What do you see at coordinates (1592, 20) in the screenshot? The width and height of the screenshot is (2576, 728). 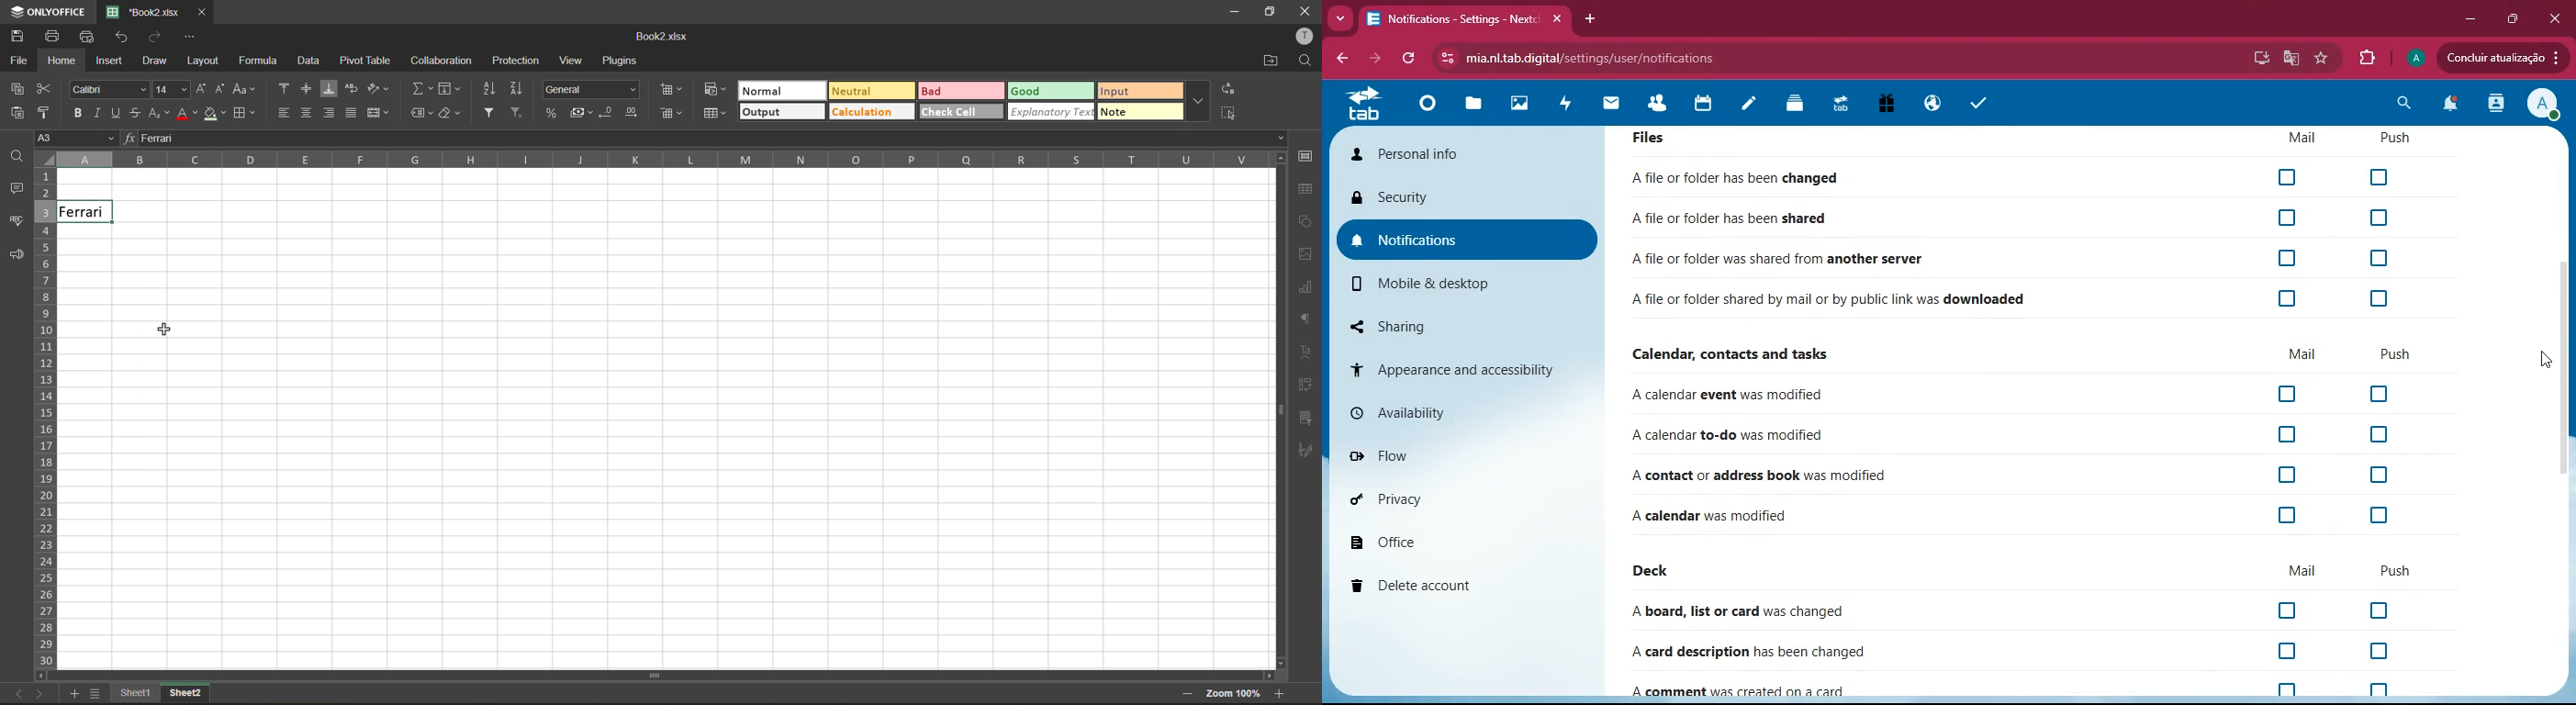 I see `add tab` at bounding box center [1592, 20].